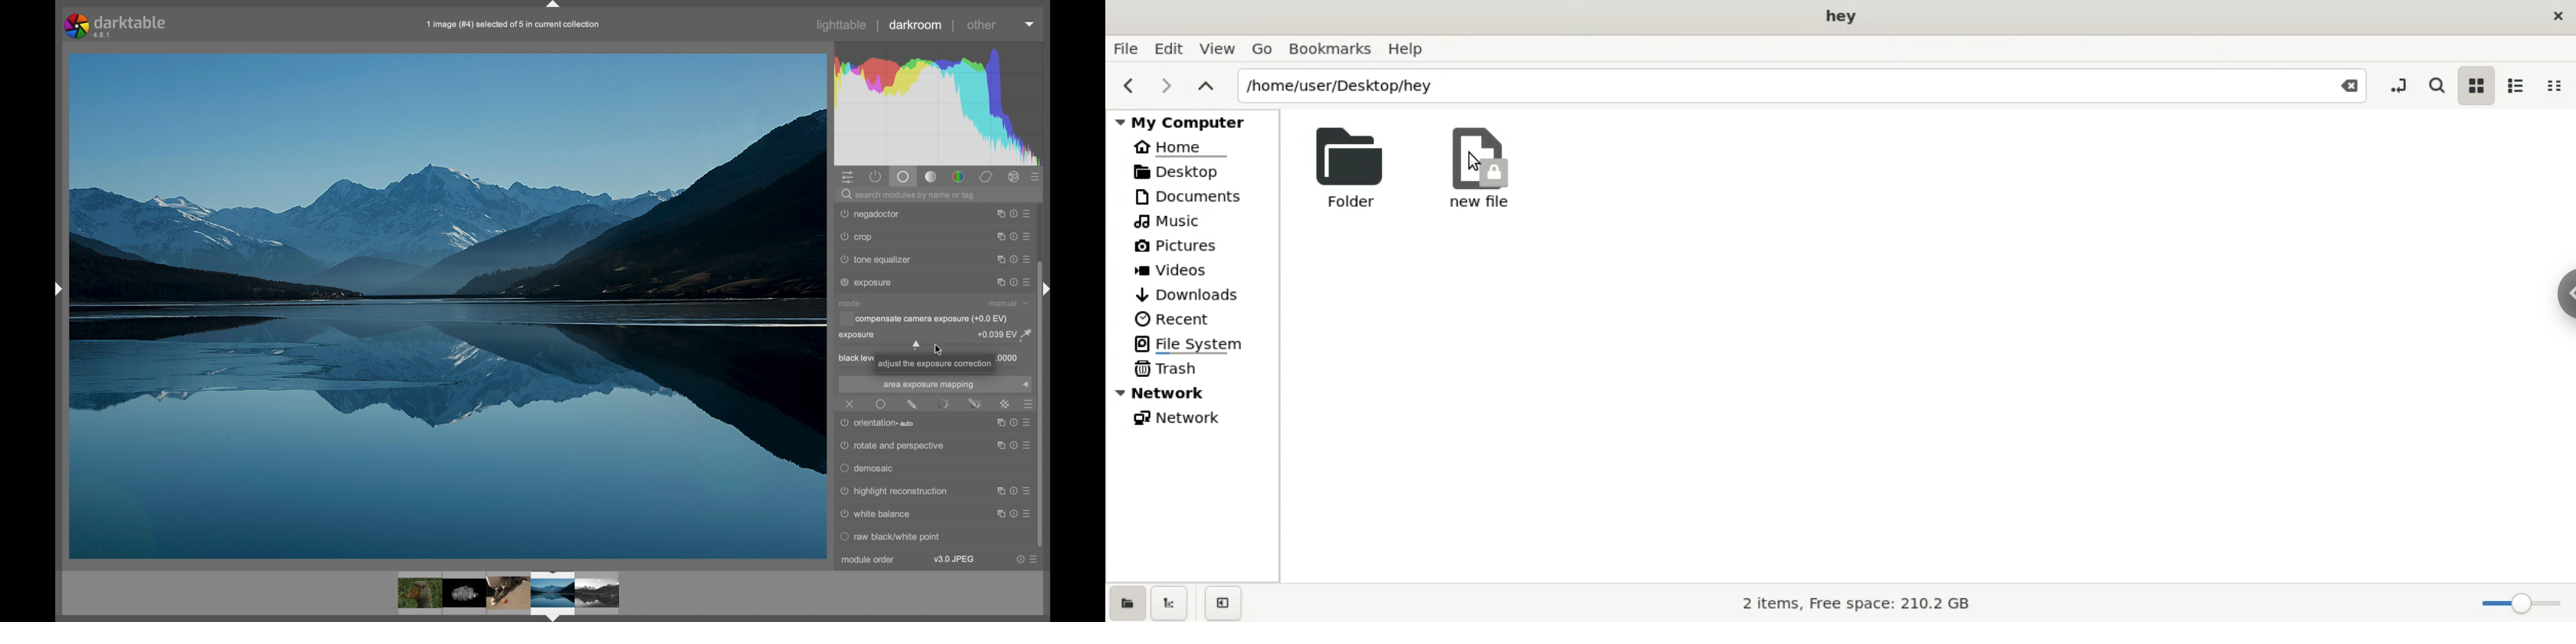 Image resolution: width=2576 pixels, height=644 pixels. What do you see at coordinates (853, 359) in the screenshot?
I see `black lev` at bounding box center [853, 359].